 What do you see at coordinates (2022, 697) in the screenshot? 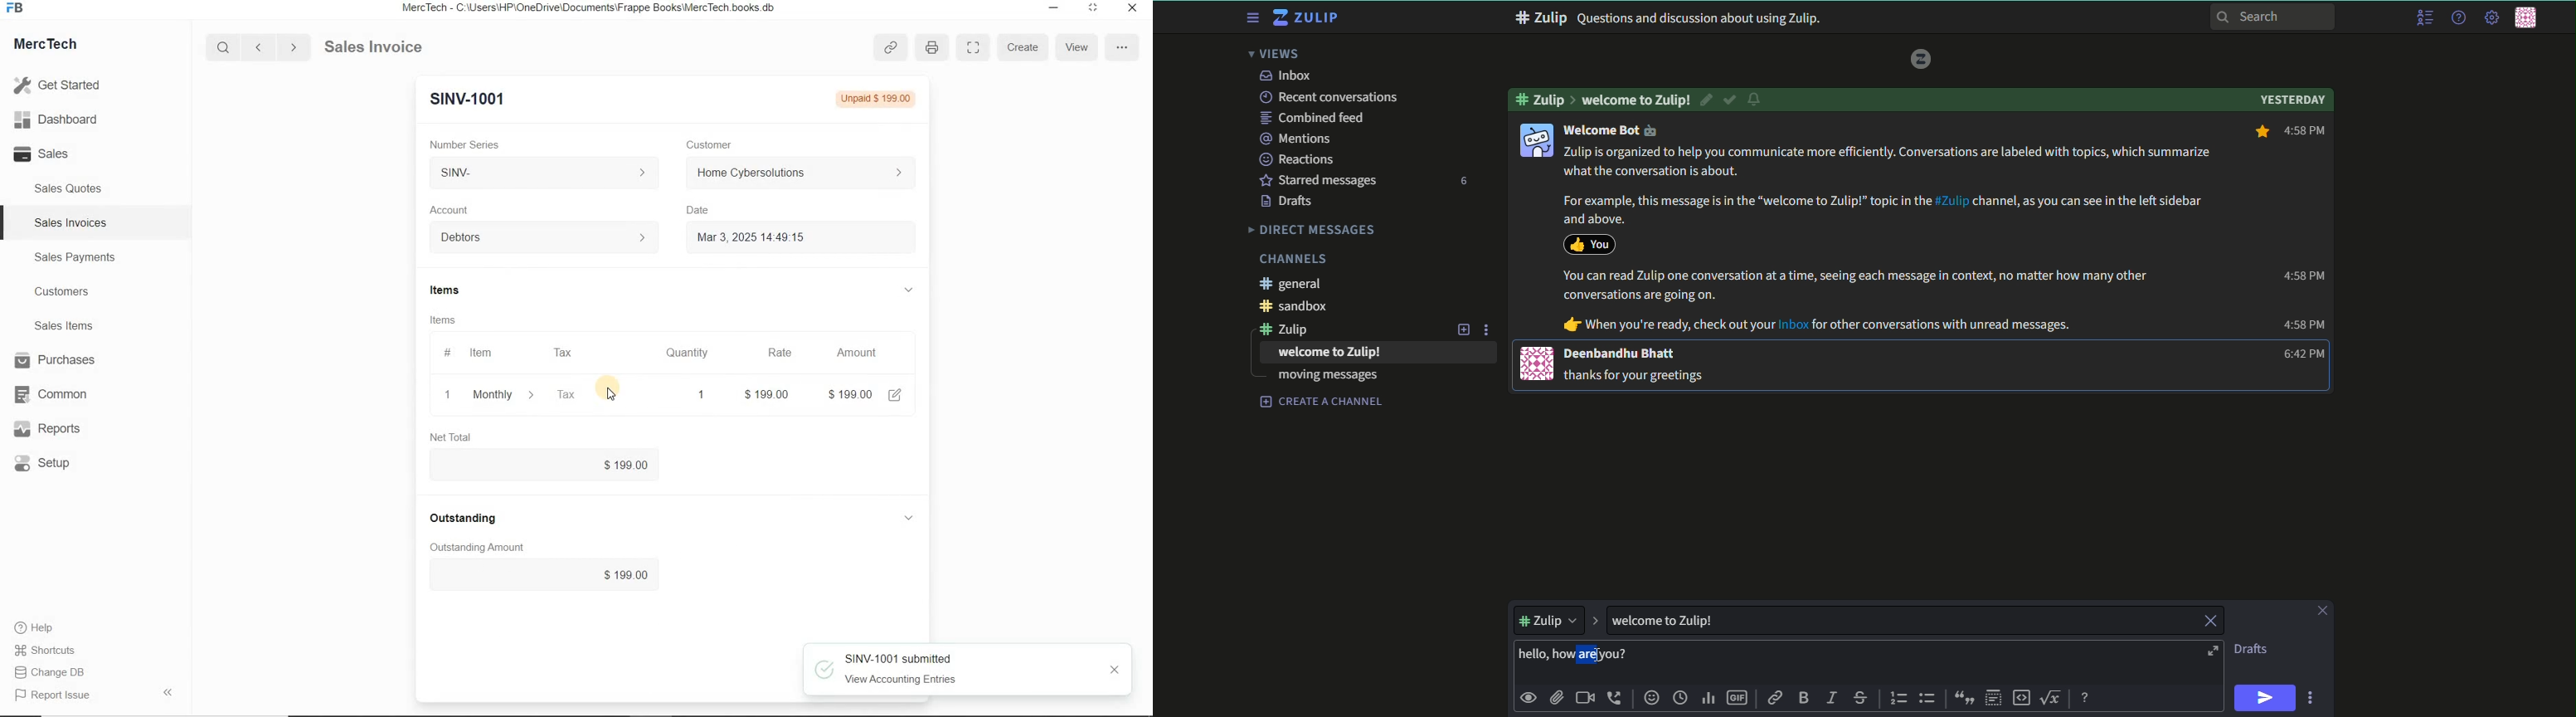
I see `code` at bounding box center [2022, 697].